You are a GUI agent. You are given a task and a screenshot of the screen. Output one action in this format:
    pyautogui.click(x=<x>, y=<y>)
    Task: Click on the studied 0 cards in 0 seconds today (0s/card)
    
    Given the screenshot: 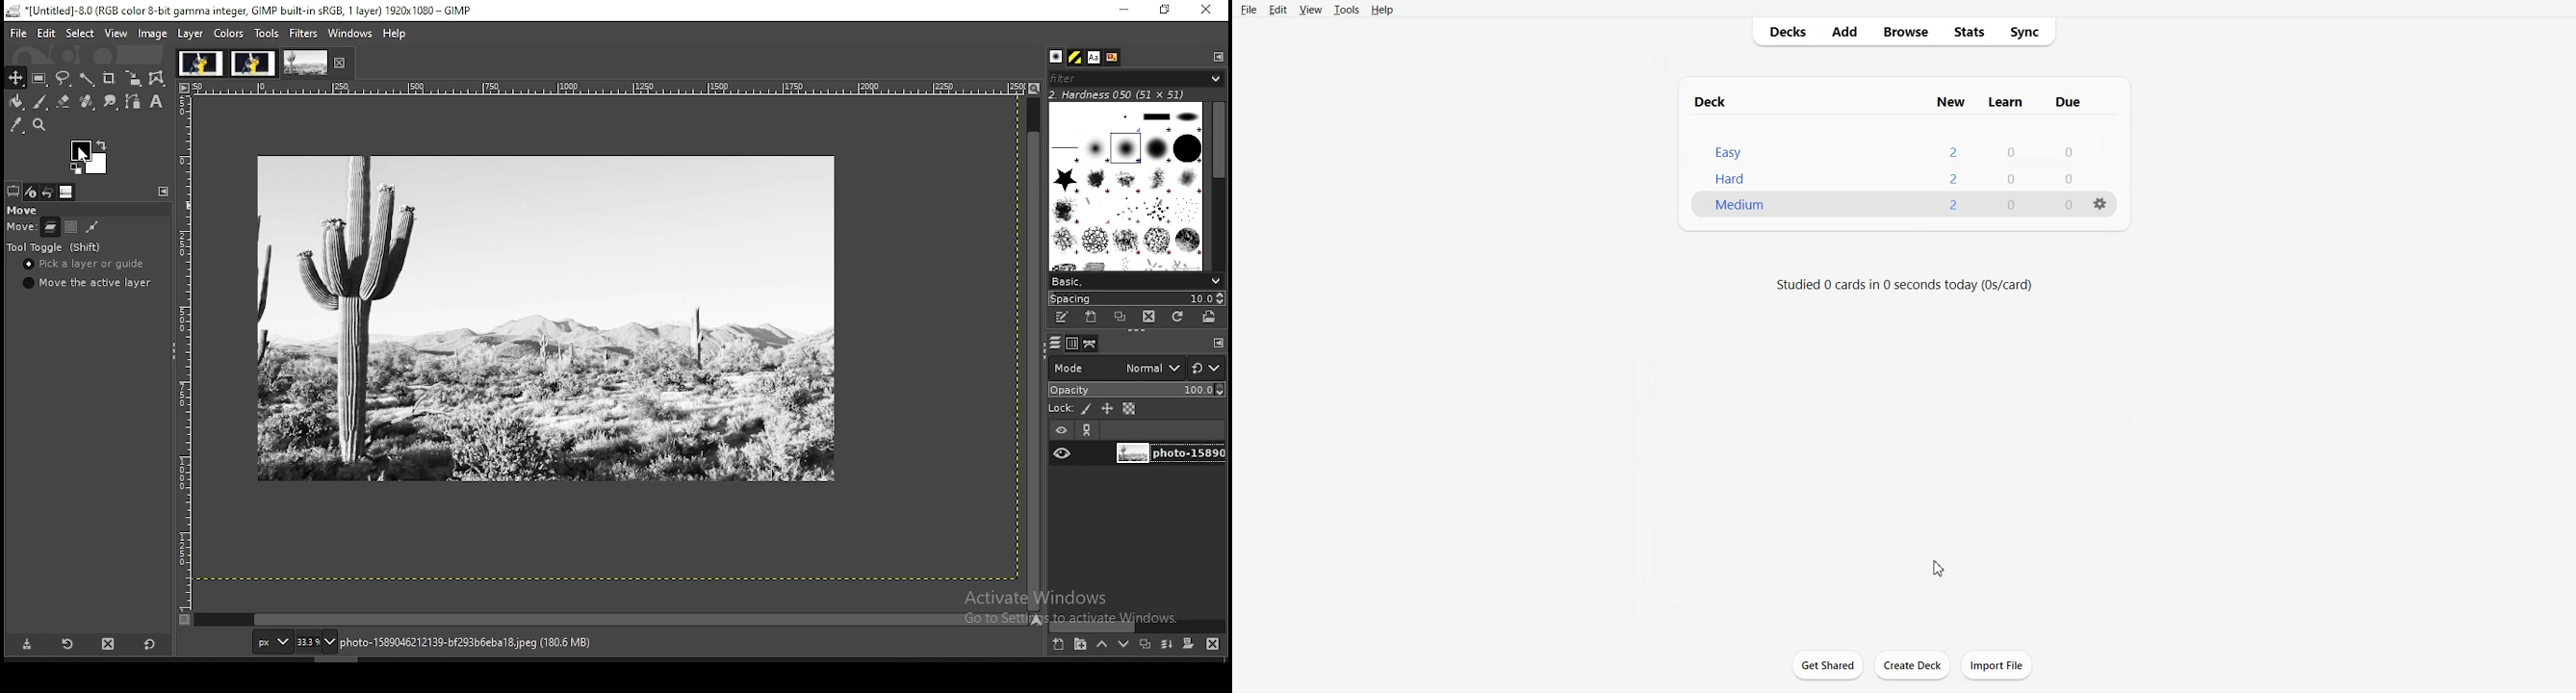 What is the action you would take?
    pyautogui.click(x=1915, y=281)
    